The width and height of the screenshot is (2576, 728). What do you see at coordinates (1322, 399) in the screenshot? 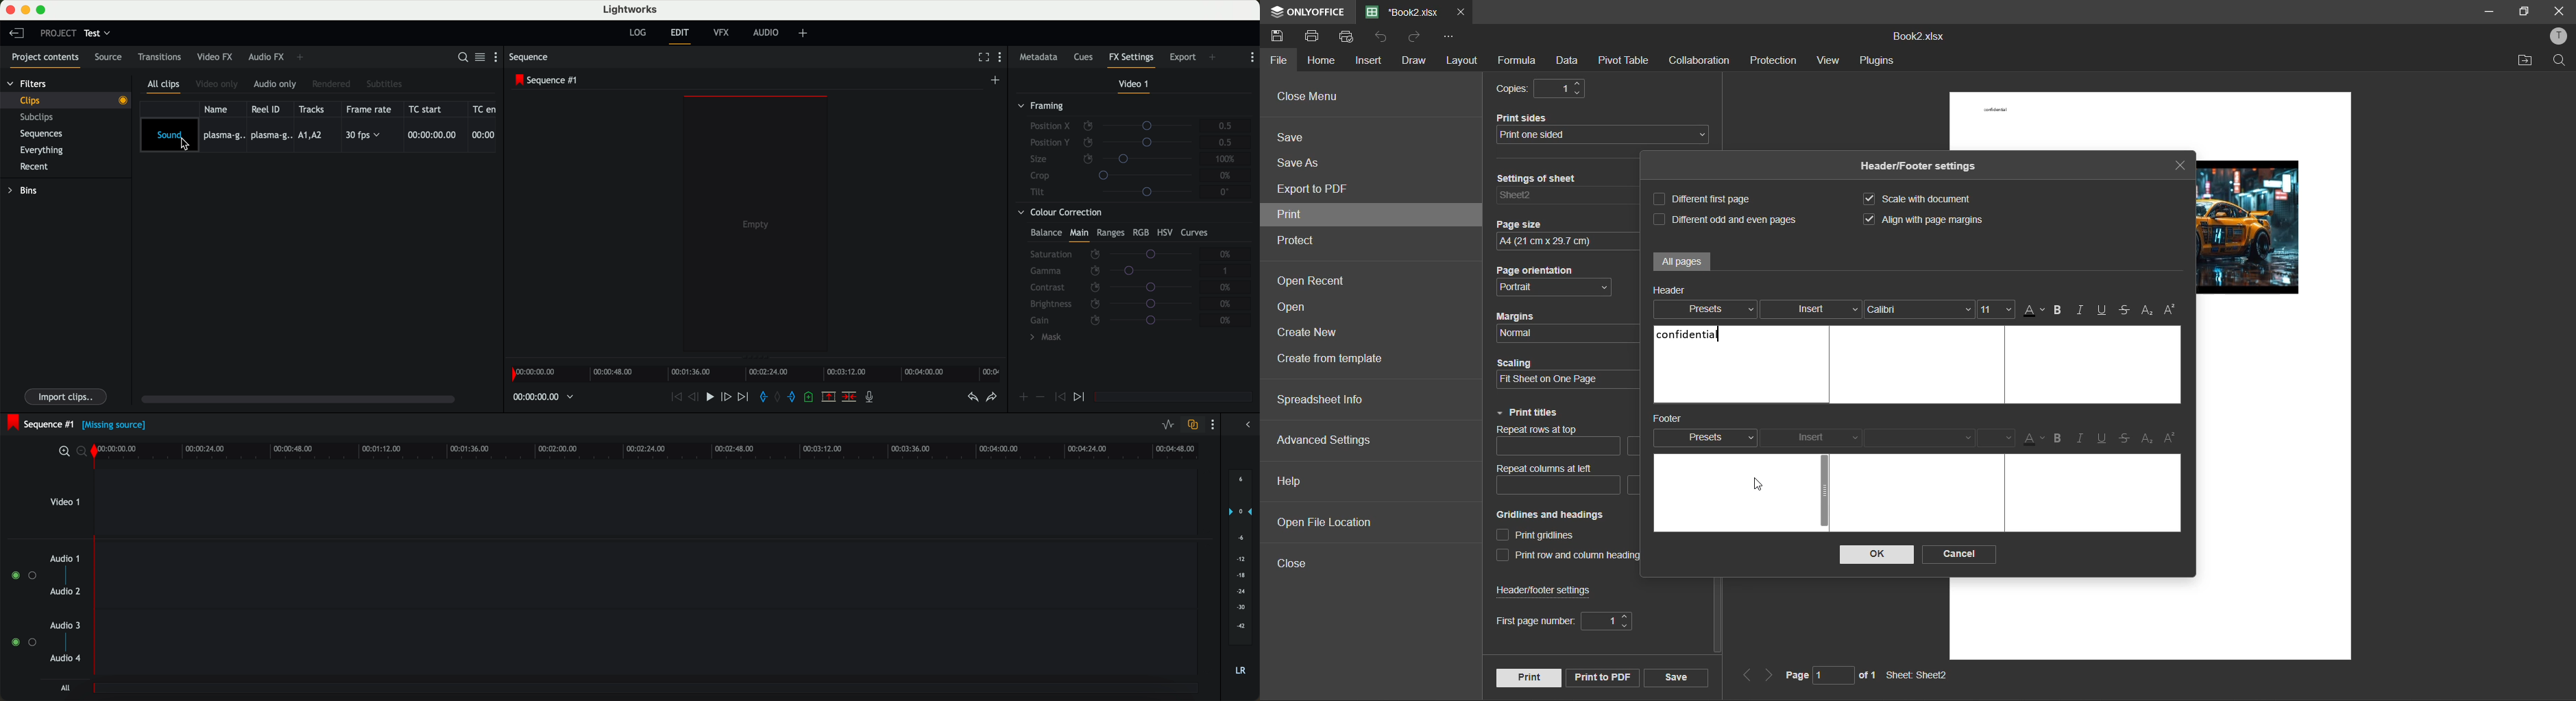
I see `spreadsheet info` at bounding box center [1322, 399].